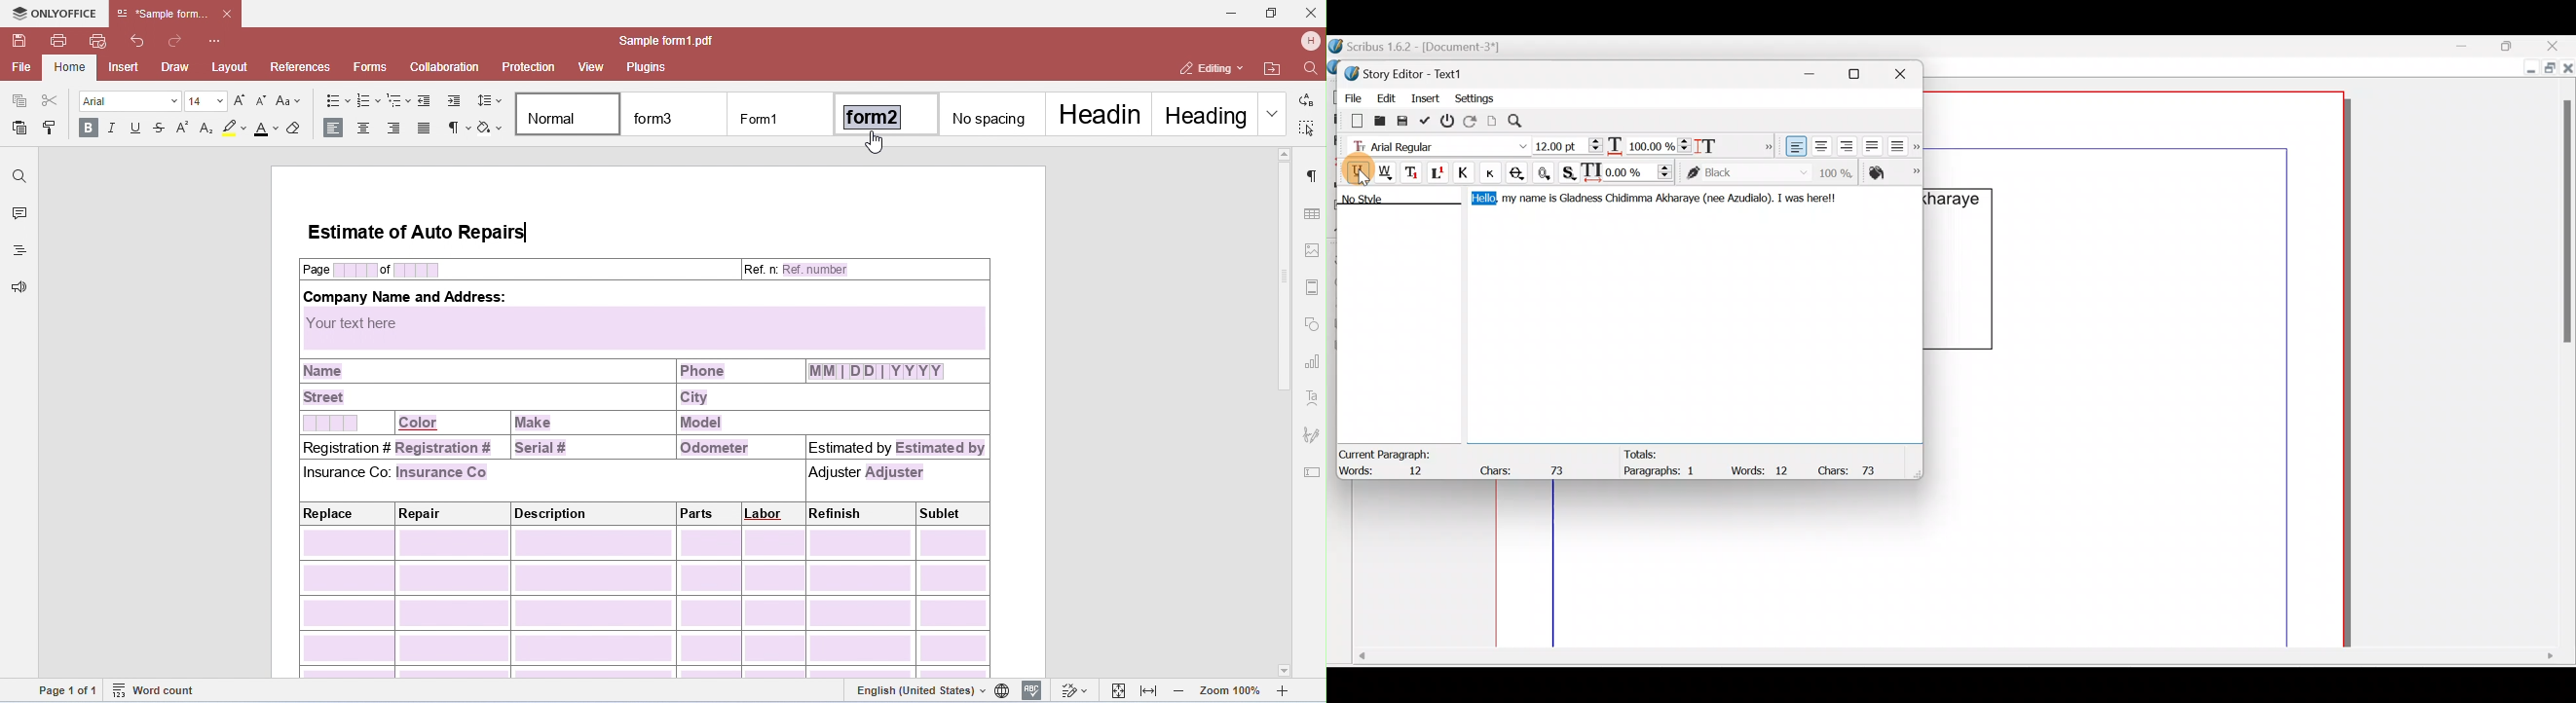 The image size is (2576, 728). Describe the element at coordinates (1522, 121) in the screenshot. I see `Search/replace` at that location.